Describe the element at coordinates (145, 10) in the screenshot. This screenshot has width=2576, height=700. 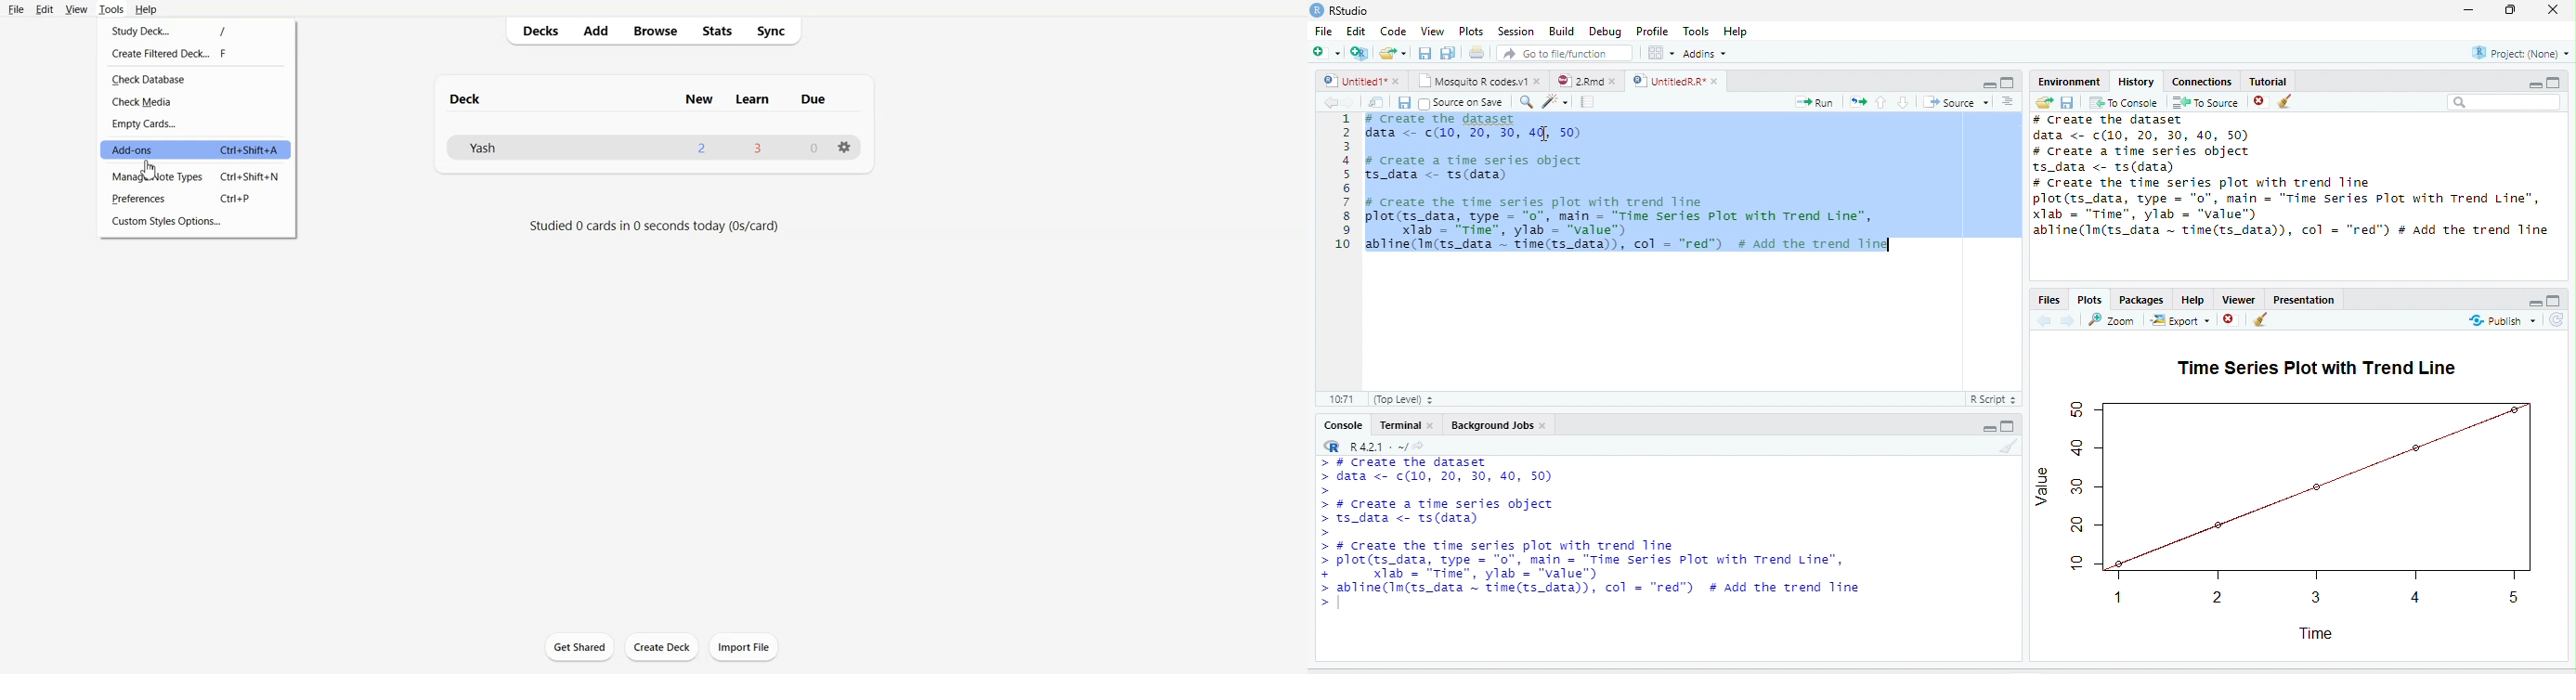
I see `Help` at that location.